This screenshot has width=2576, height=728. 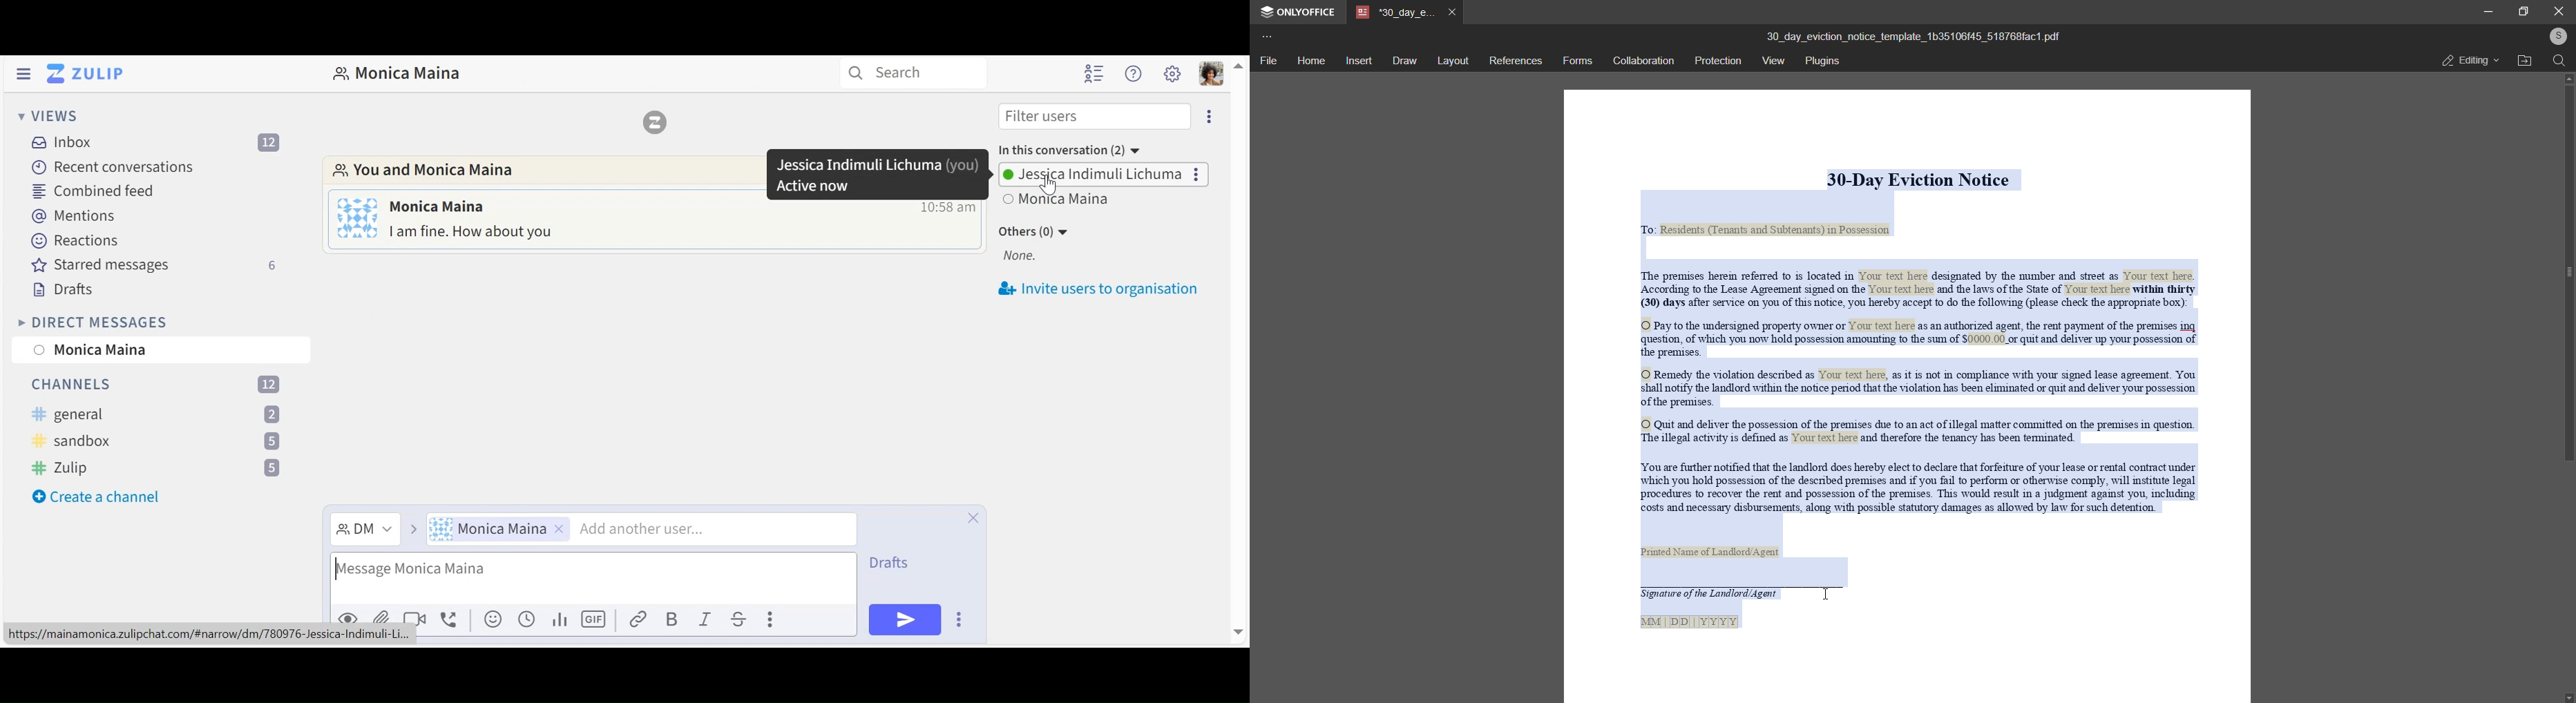 I want to click on channel, so click(x=156, y=414).